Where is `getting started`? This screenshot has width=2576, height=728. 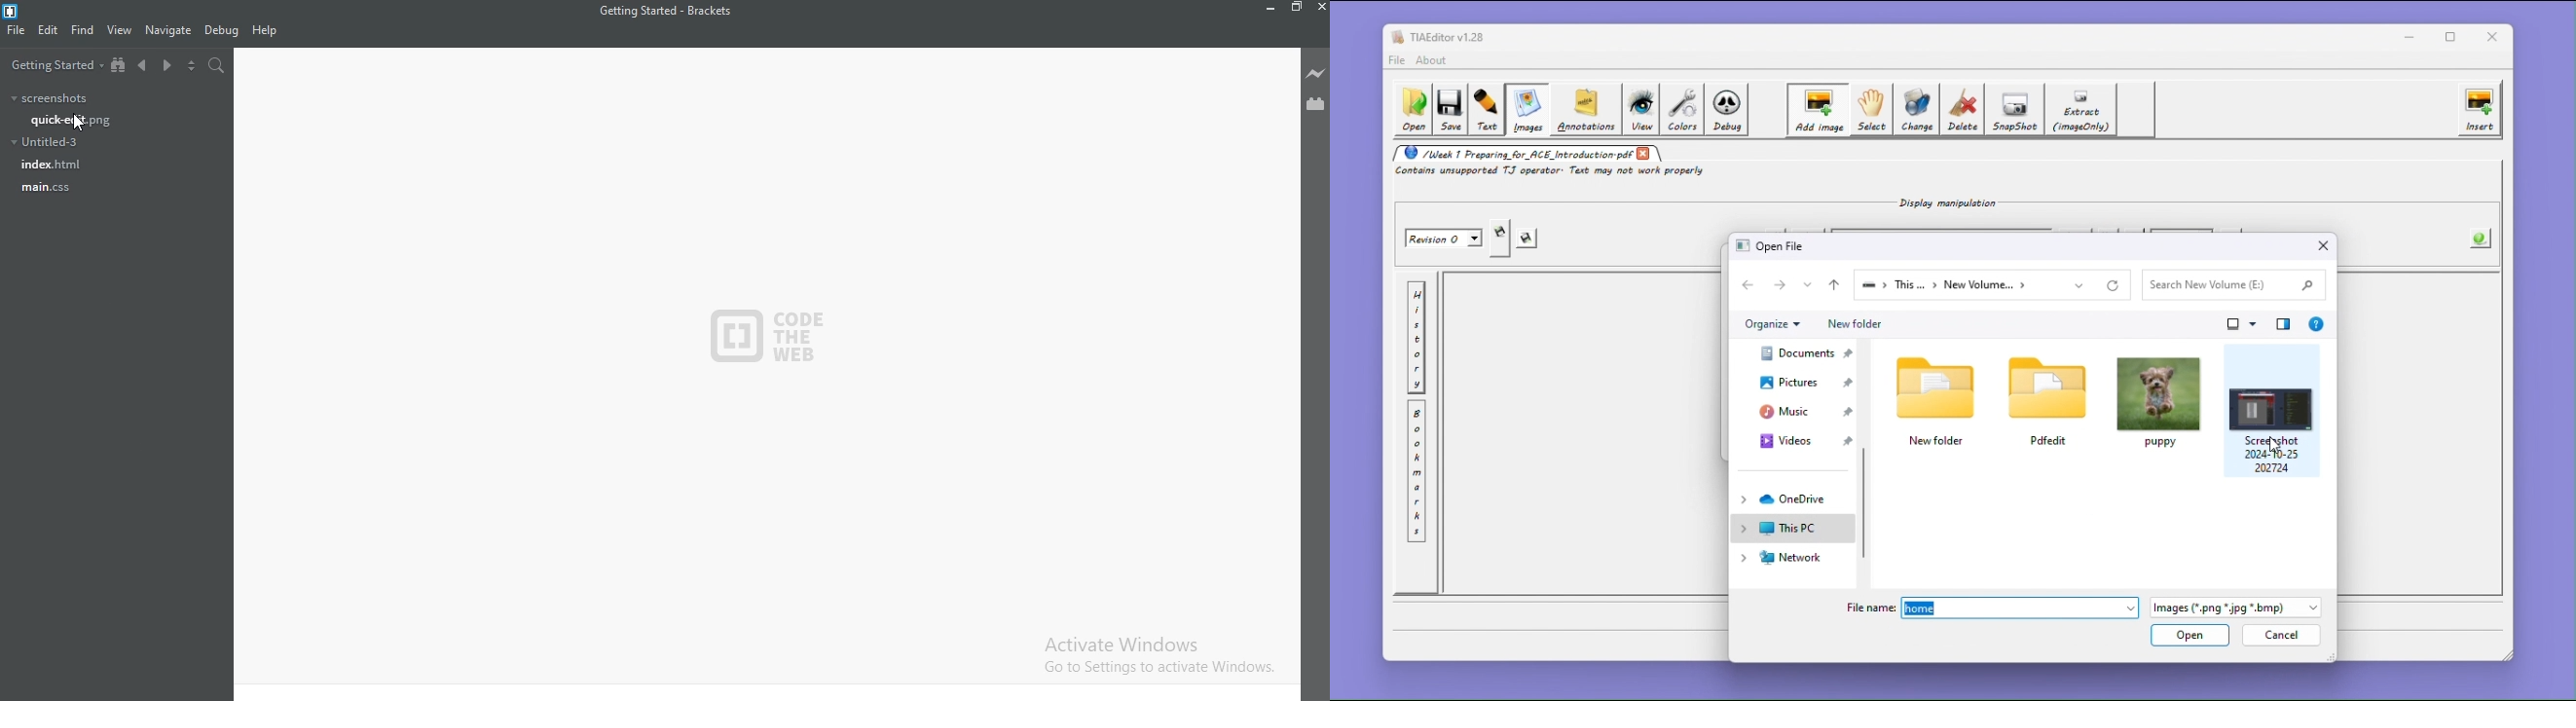
getting started is located at coordinates (52, 64).